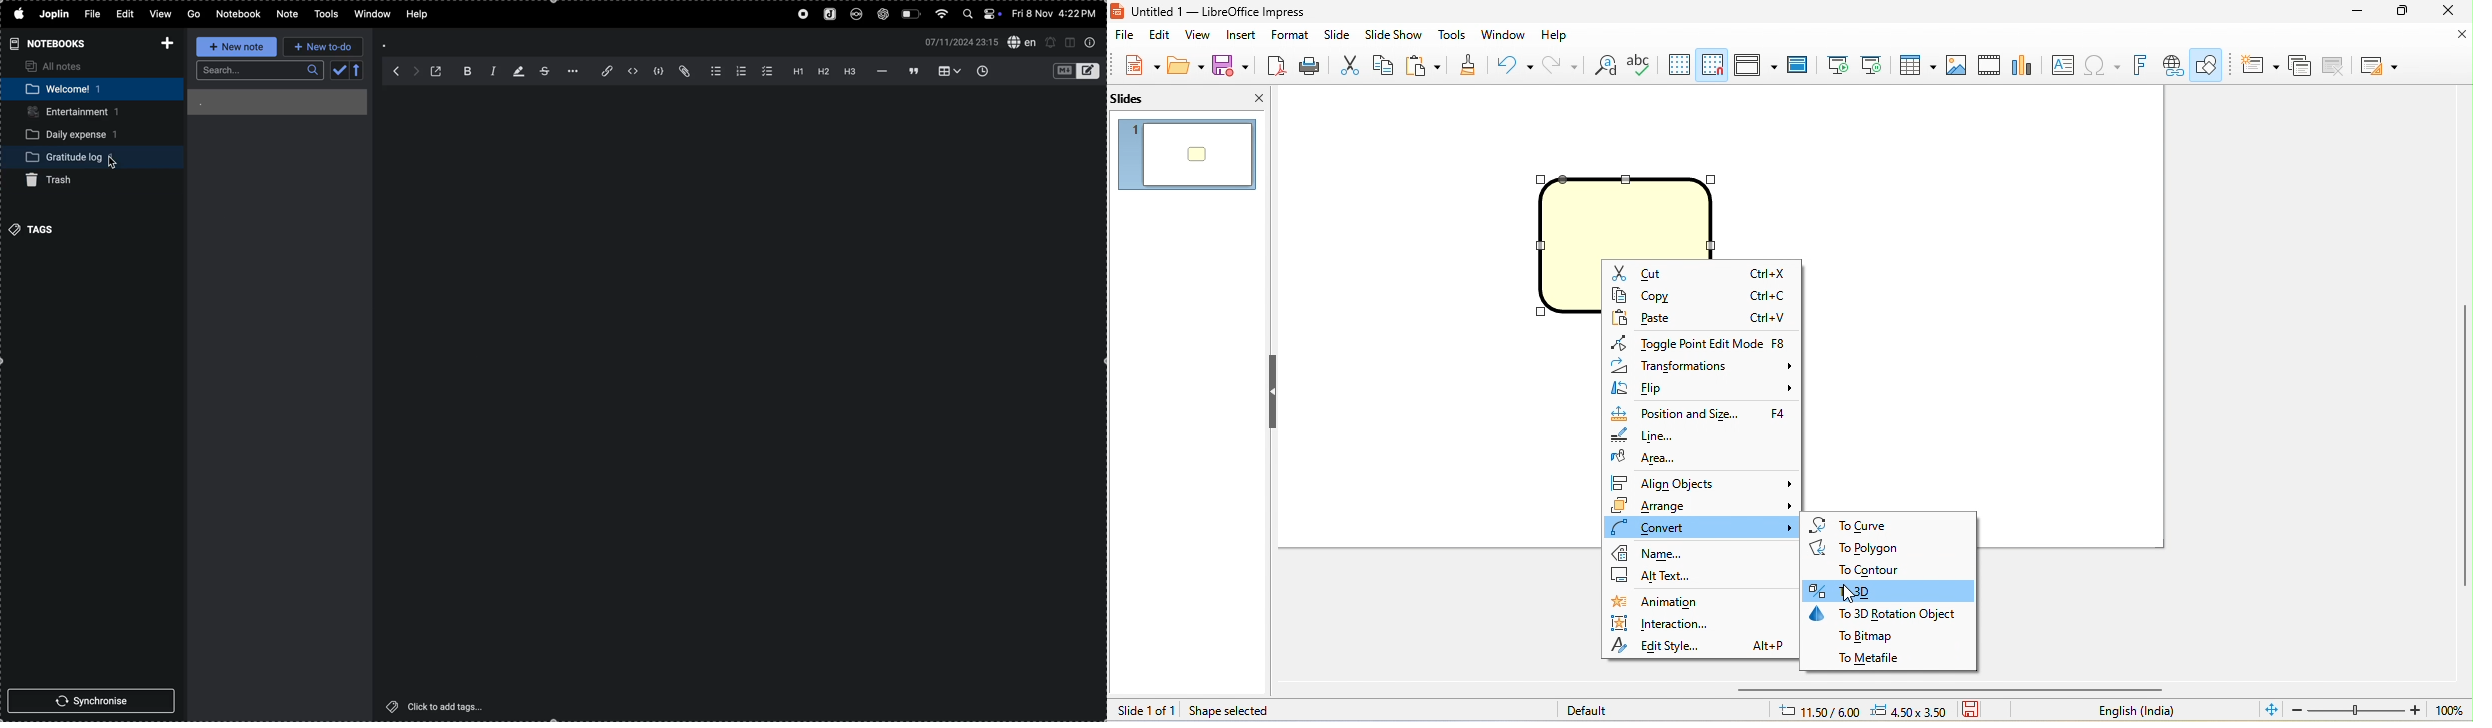  Describe the element at coordinates (831, 14) in the screenshot. I see `joplin` at that location.